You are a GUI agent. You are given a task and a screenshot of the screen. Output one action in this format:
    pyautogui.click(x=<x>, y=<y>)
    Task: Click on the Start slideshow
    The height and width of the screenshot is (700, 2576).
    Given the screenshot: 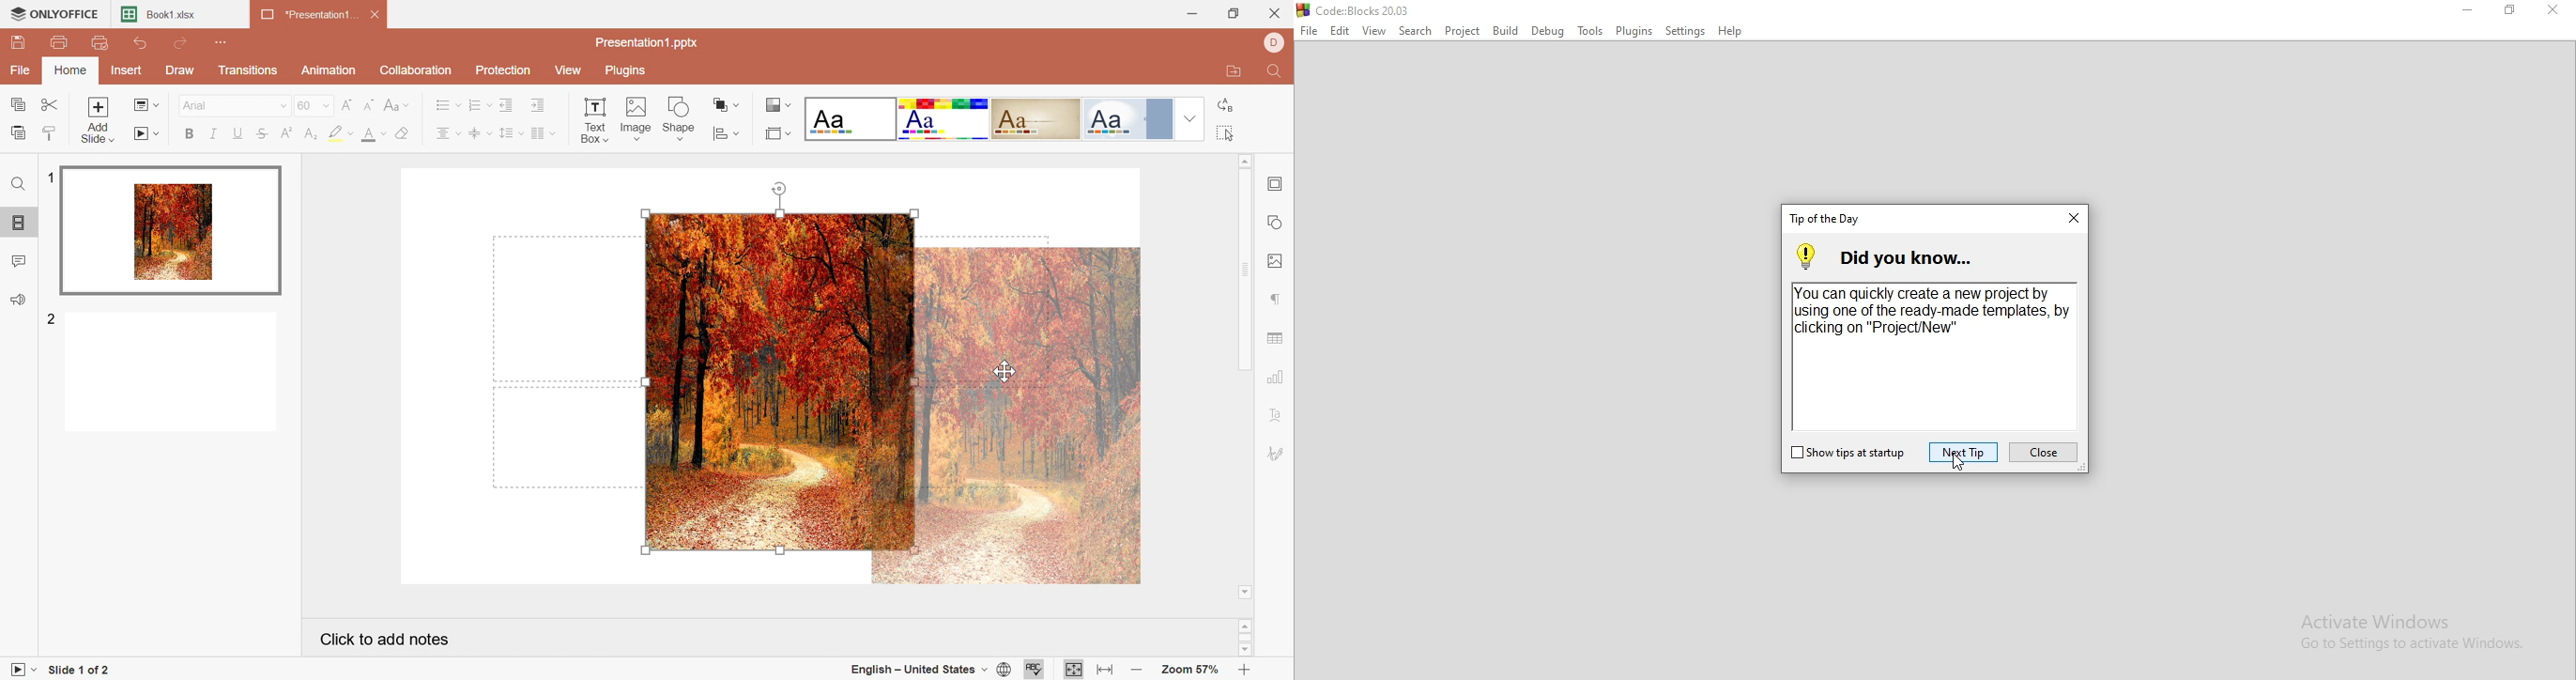 What is the action you would take?
    pyautogui.click(x=20, y=668)
    